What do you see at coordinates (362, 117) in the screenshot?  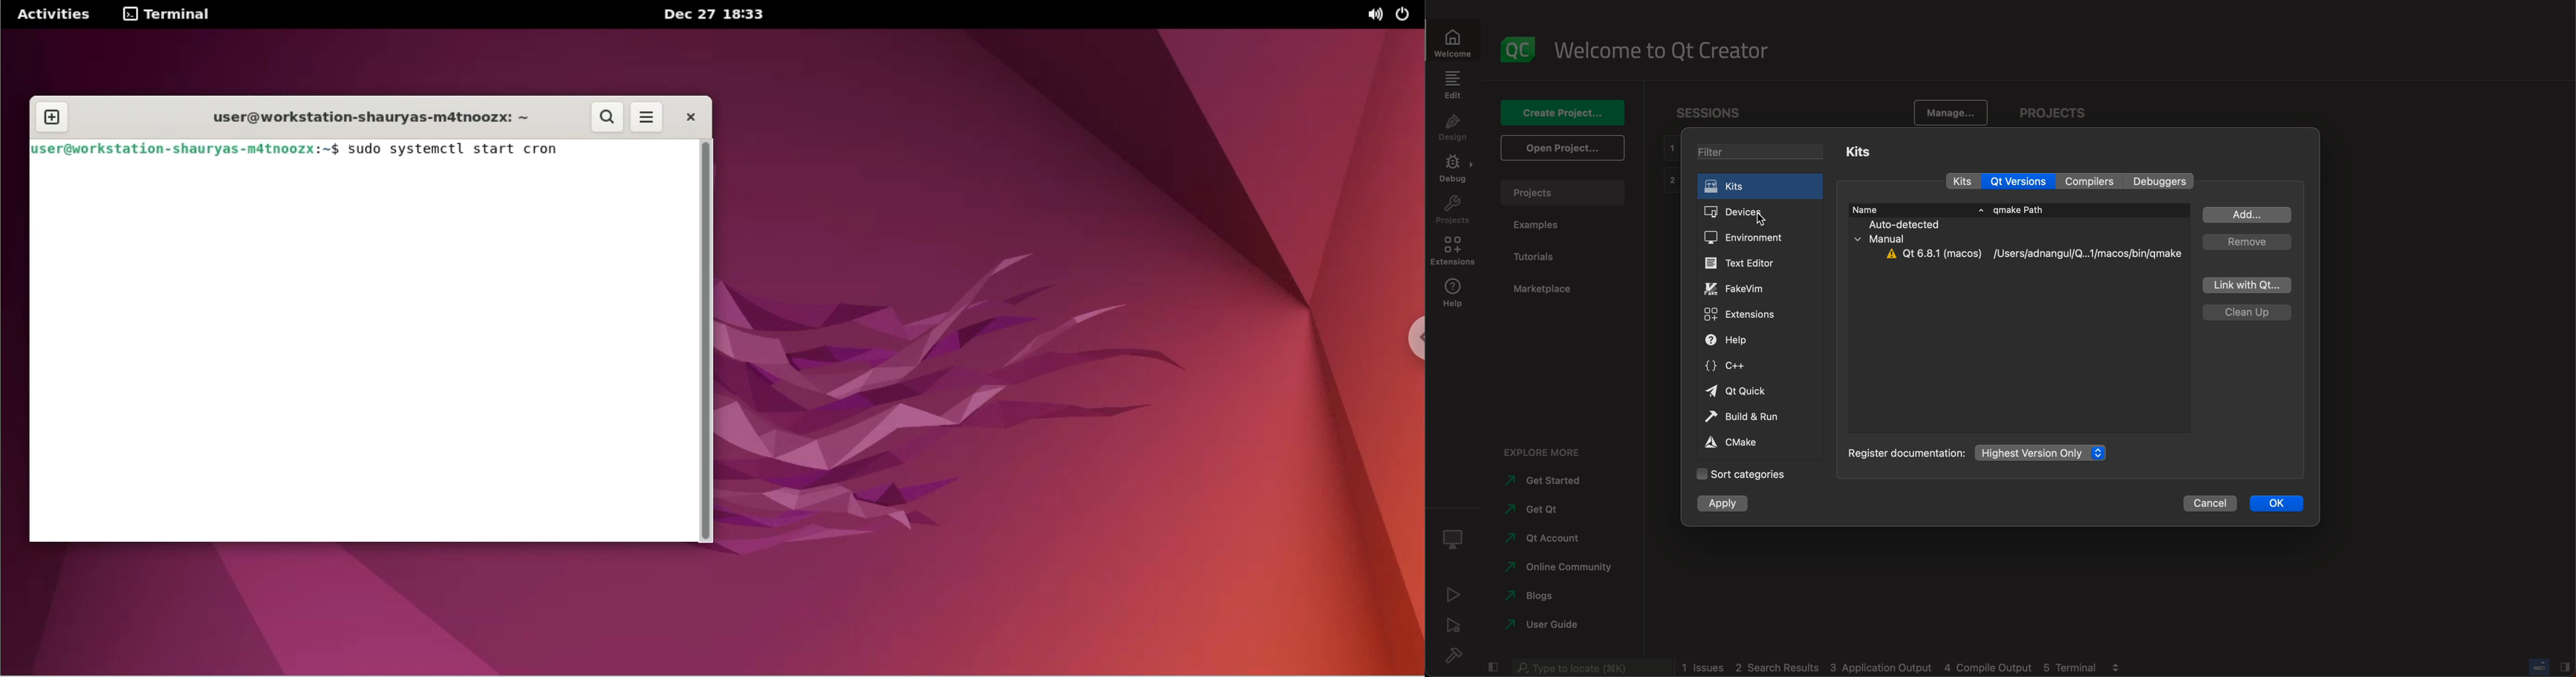 I see `user@workstation-shauryas-m4tnoozx:~` at bounding box center [362, 117].